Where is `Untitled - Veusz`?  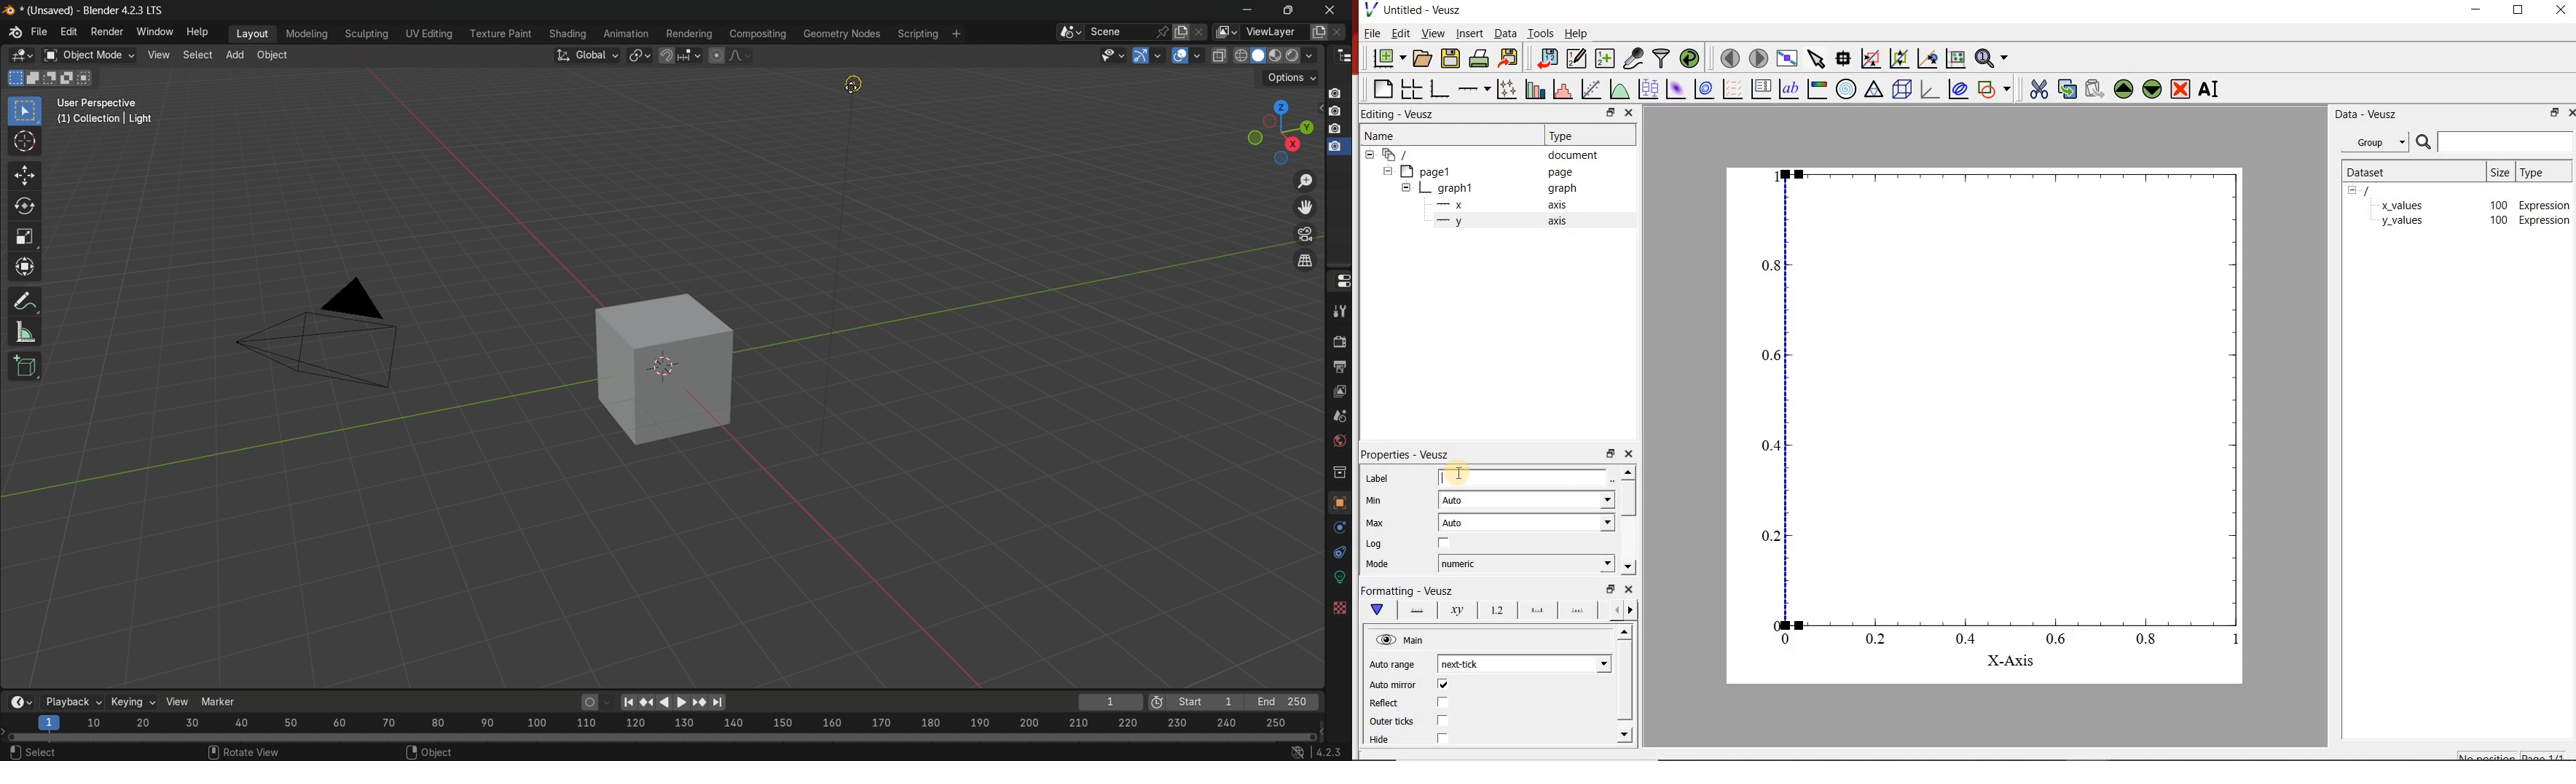 Untitled - Veusz is located at coordinates (1423, 9).